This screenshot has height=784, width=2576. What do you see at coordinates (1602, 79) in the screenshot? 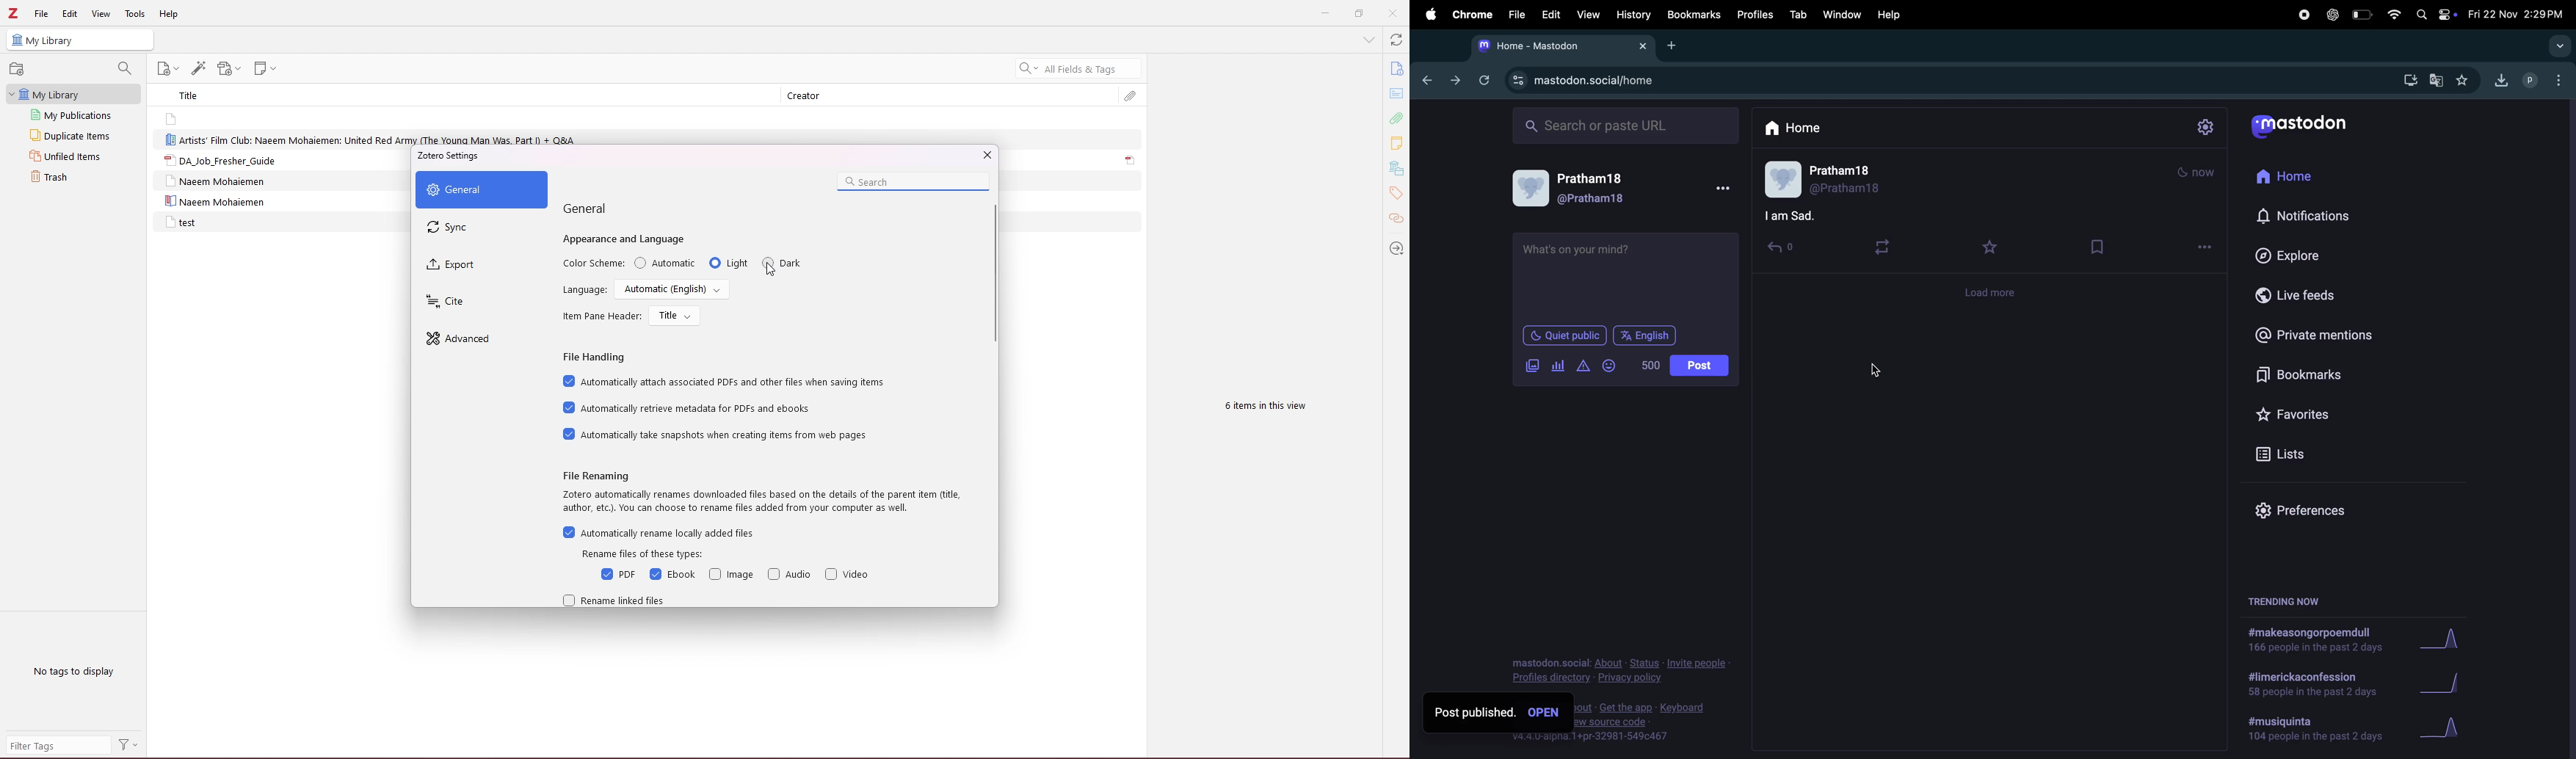
I see `search url` at bounding box center [1602, 79].